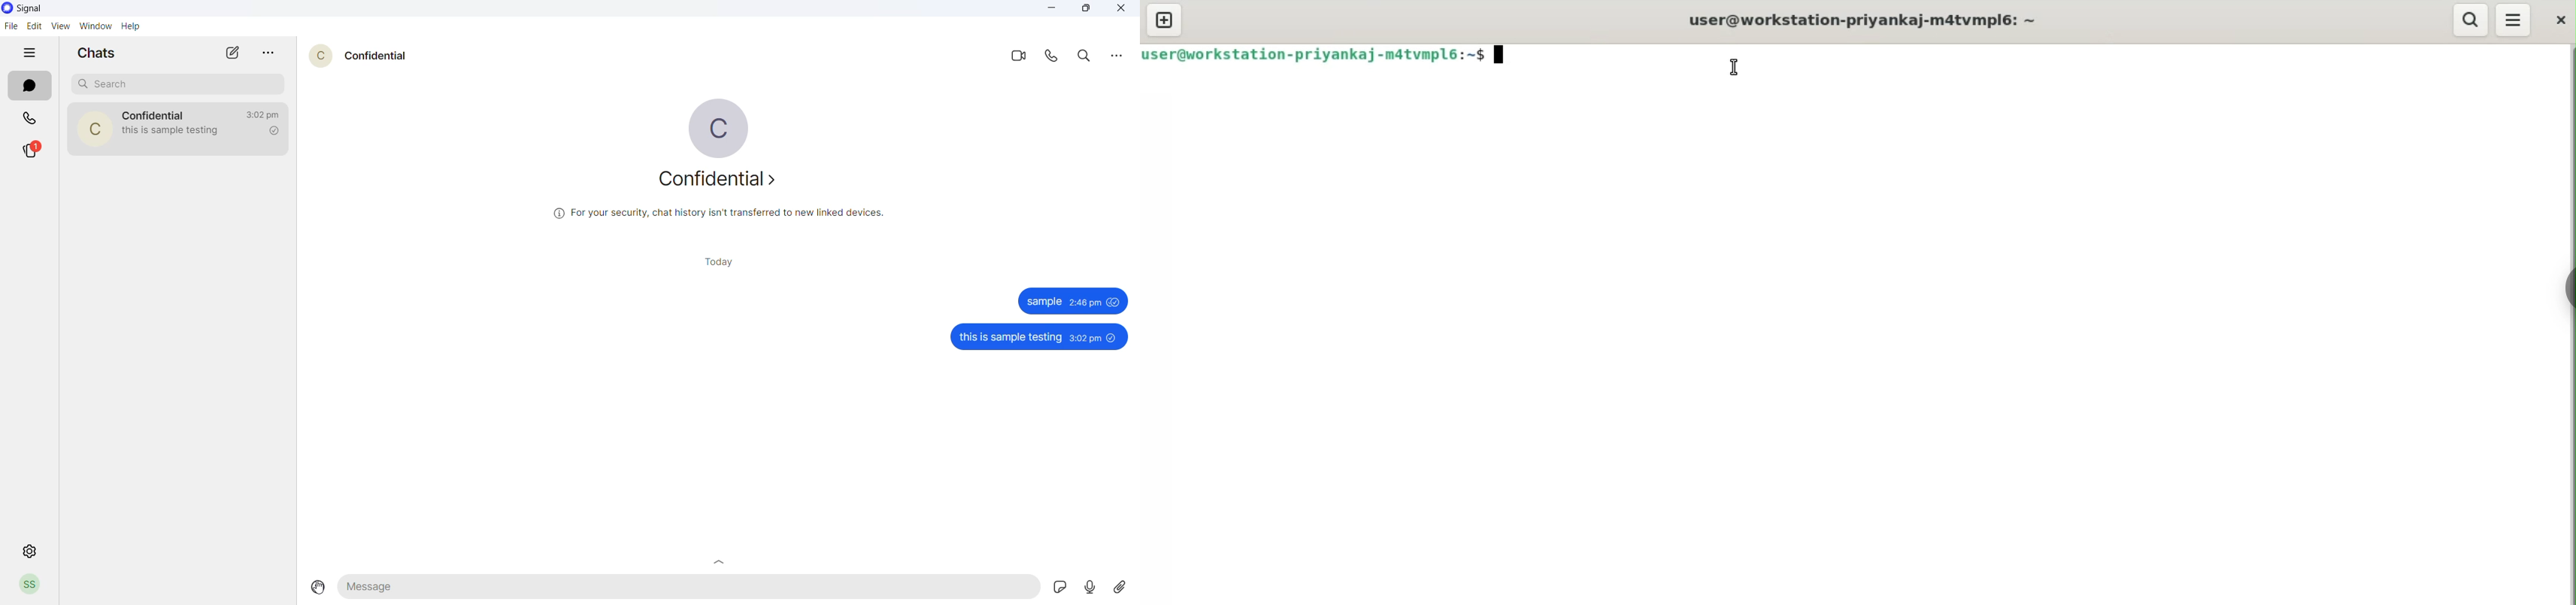 Image resolution: width=2576 pixels, height=616 pixels. I want to click on contact photo, so click(94, 129).